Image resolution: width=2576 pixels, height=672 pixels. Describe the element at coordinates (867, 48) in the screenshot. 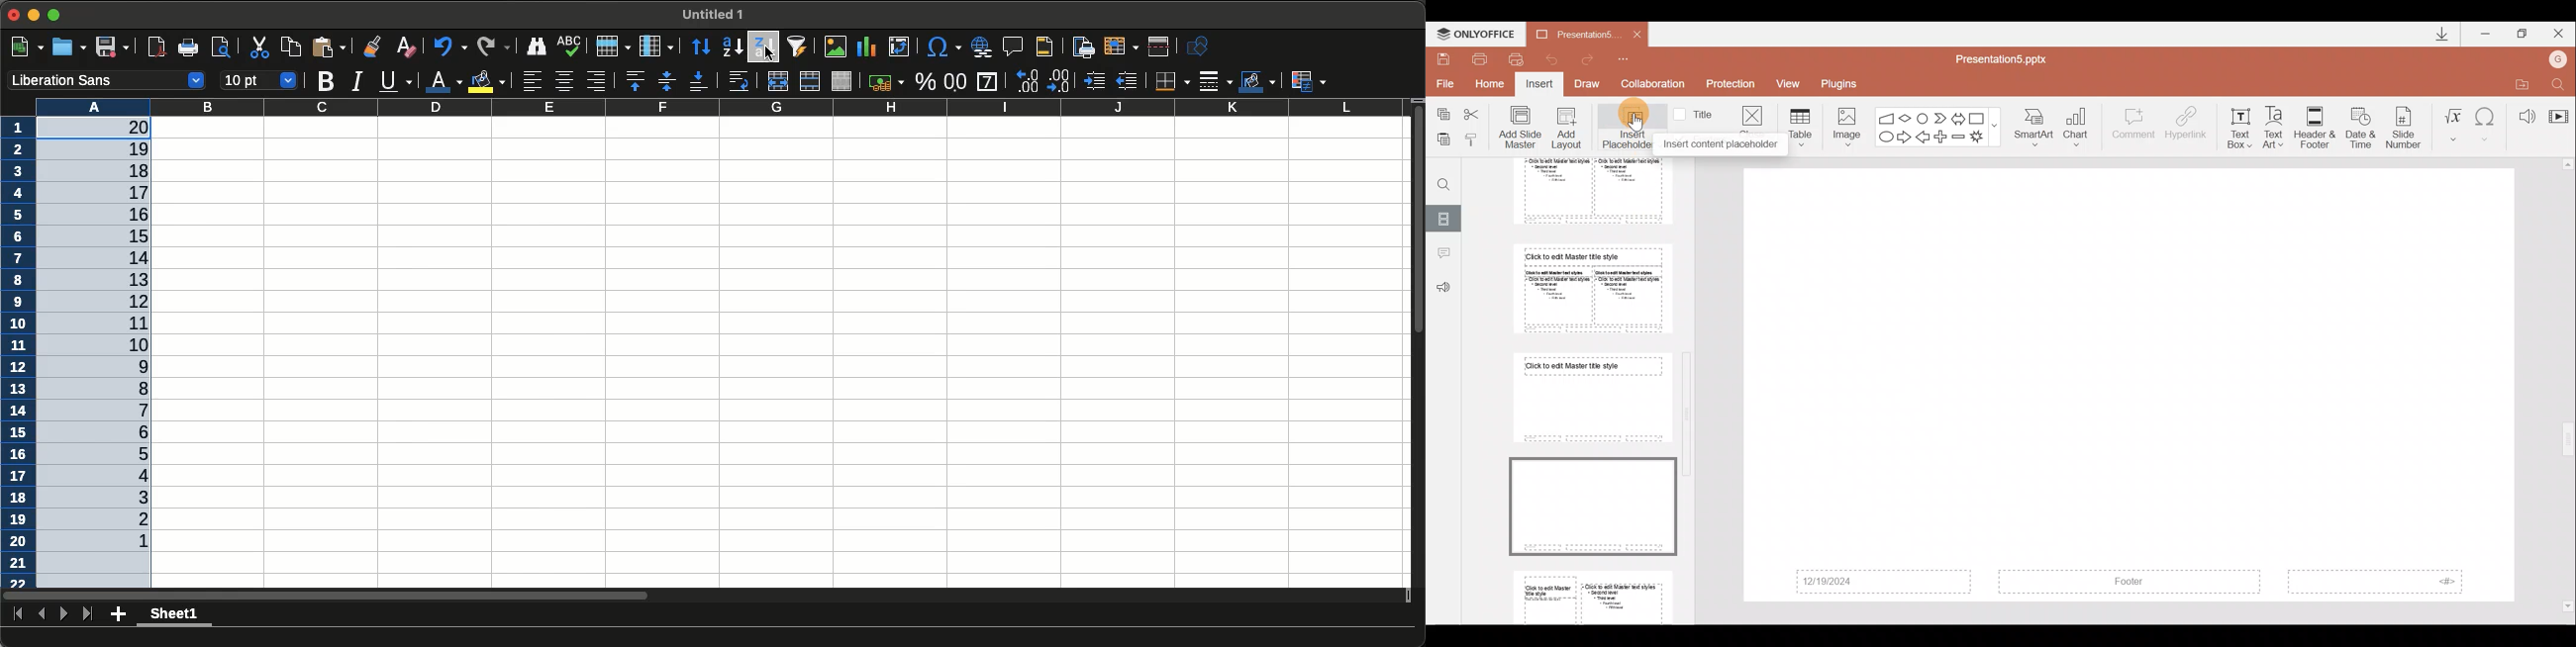

I see `Insert chart` at that location.